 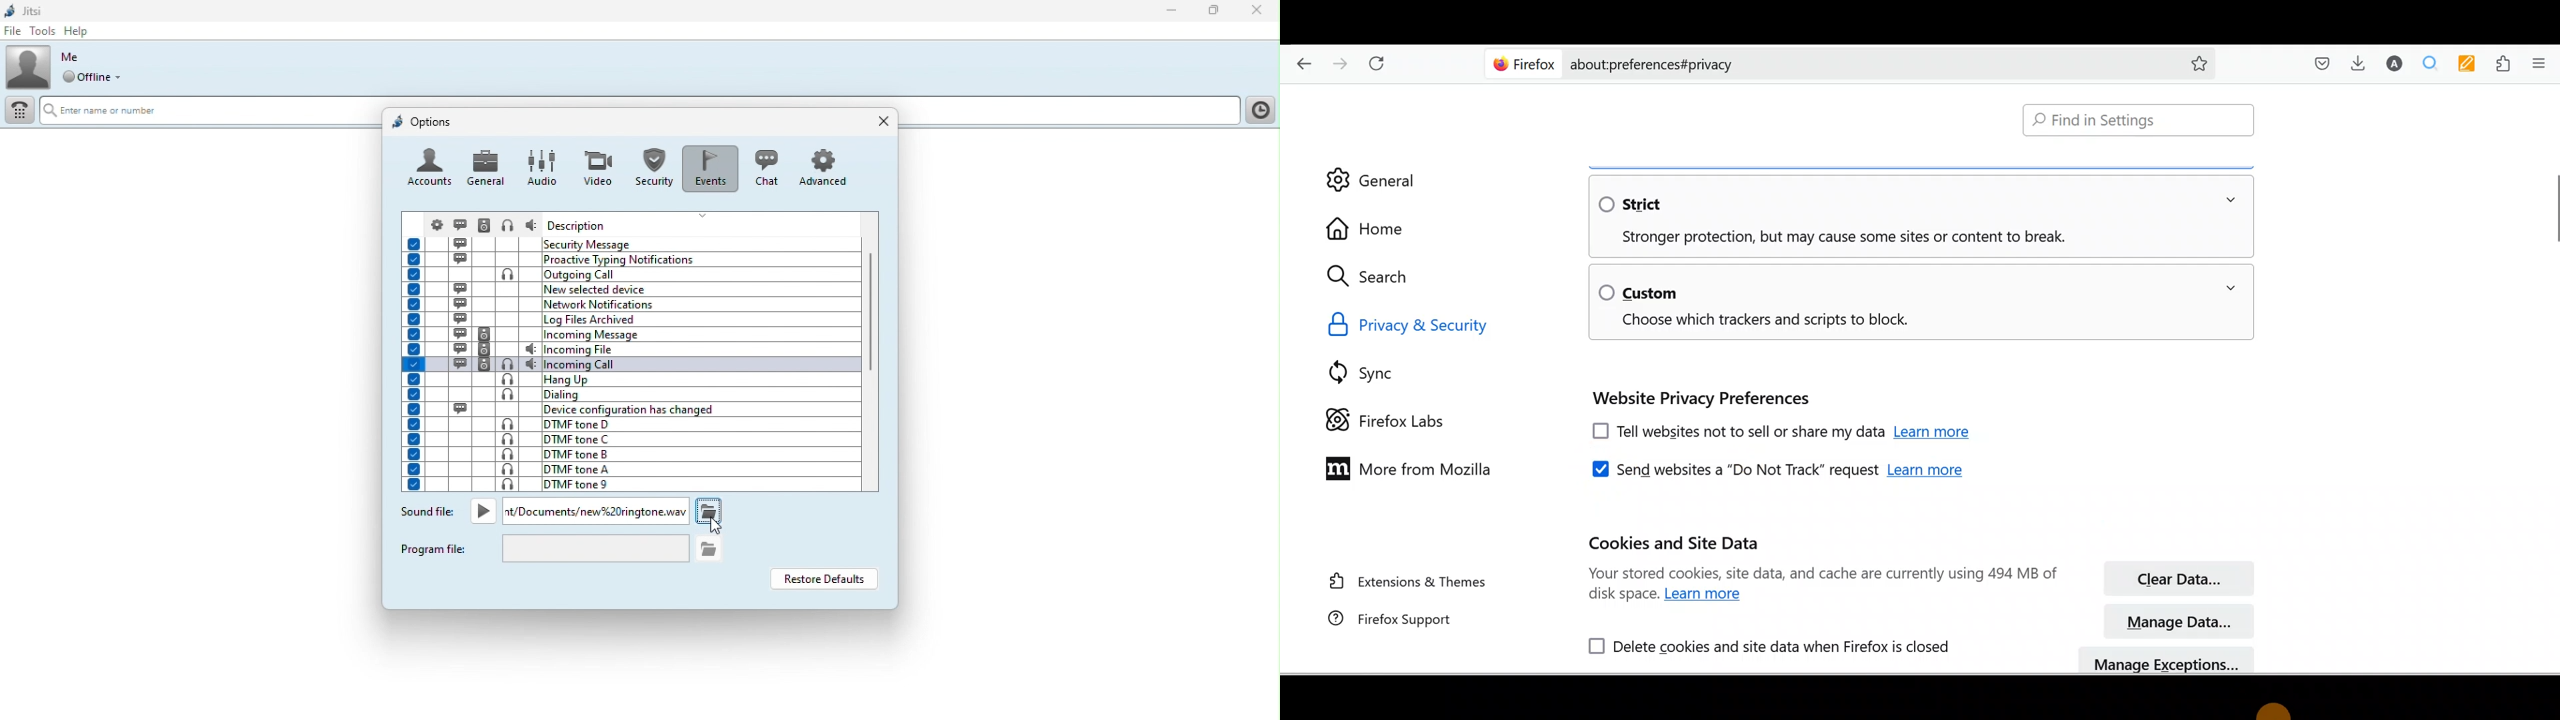 What do you see at coordinates (2177, 579) in the screenshot?
I see `Clear data` at bounding box center [2177, 579].